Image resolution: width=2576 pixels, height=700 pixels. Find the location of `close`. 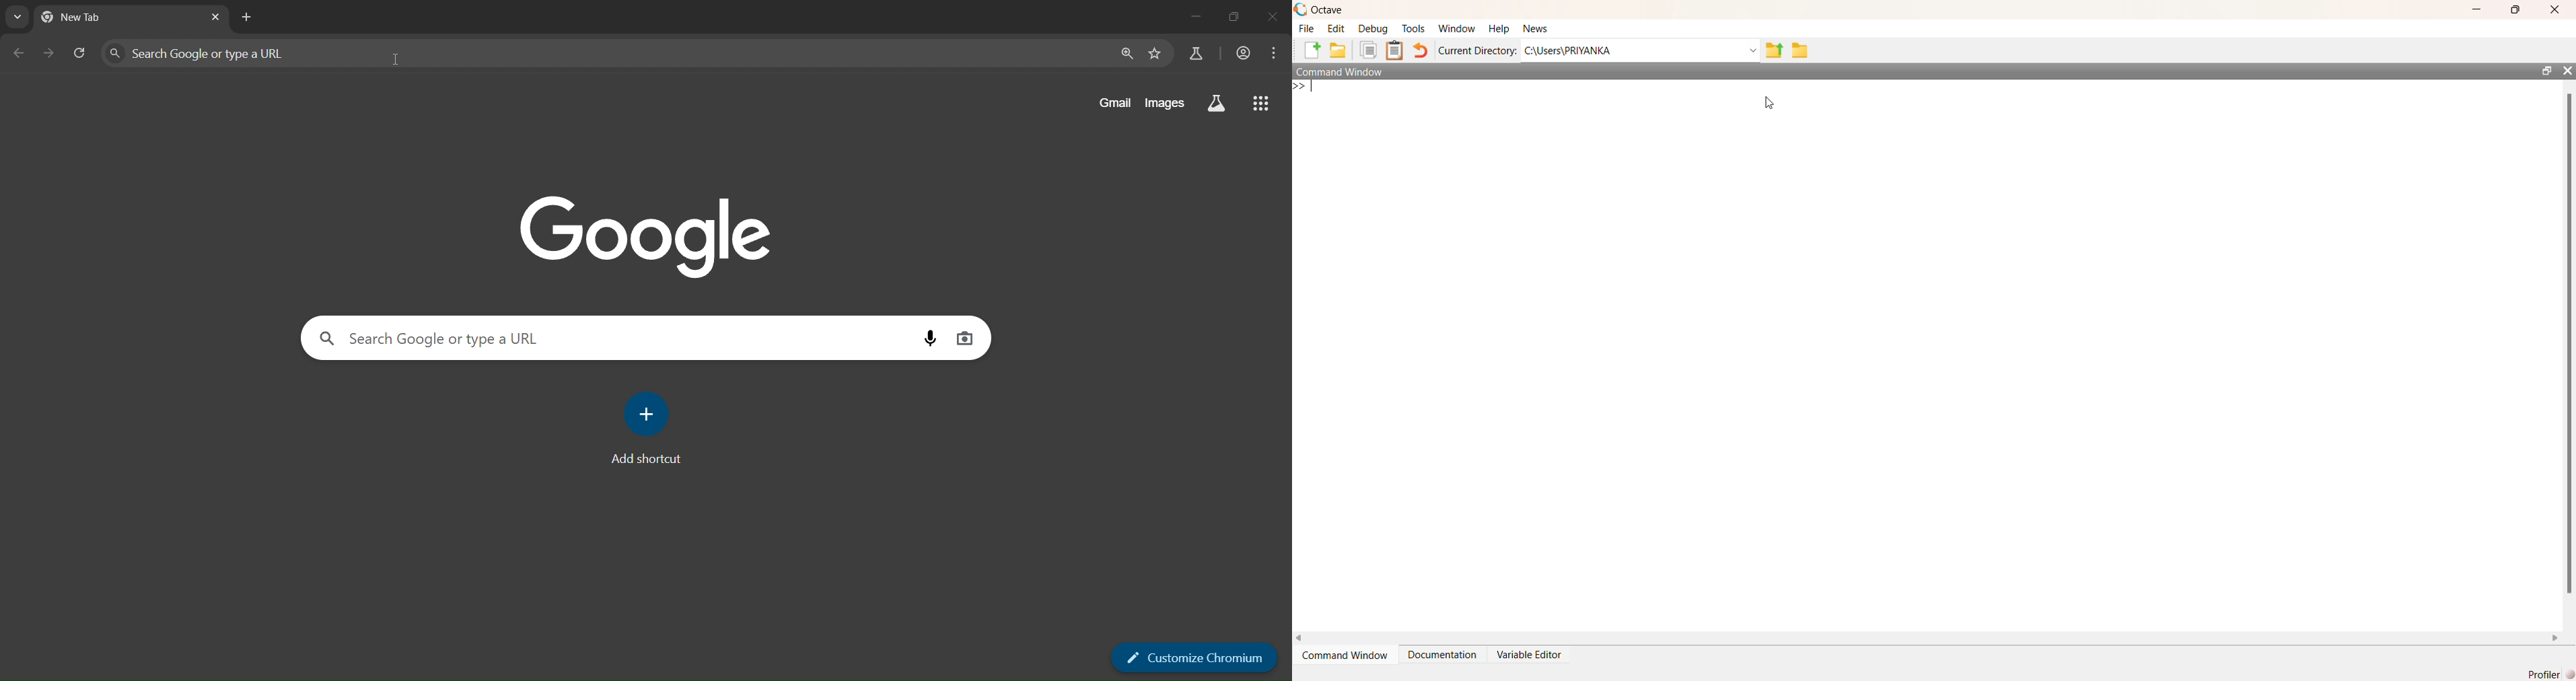

close is located at coordinates (2568, 72).